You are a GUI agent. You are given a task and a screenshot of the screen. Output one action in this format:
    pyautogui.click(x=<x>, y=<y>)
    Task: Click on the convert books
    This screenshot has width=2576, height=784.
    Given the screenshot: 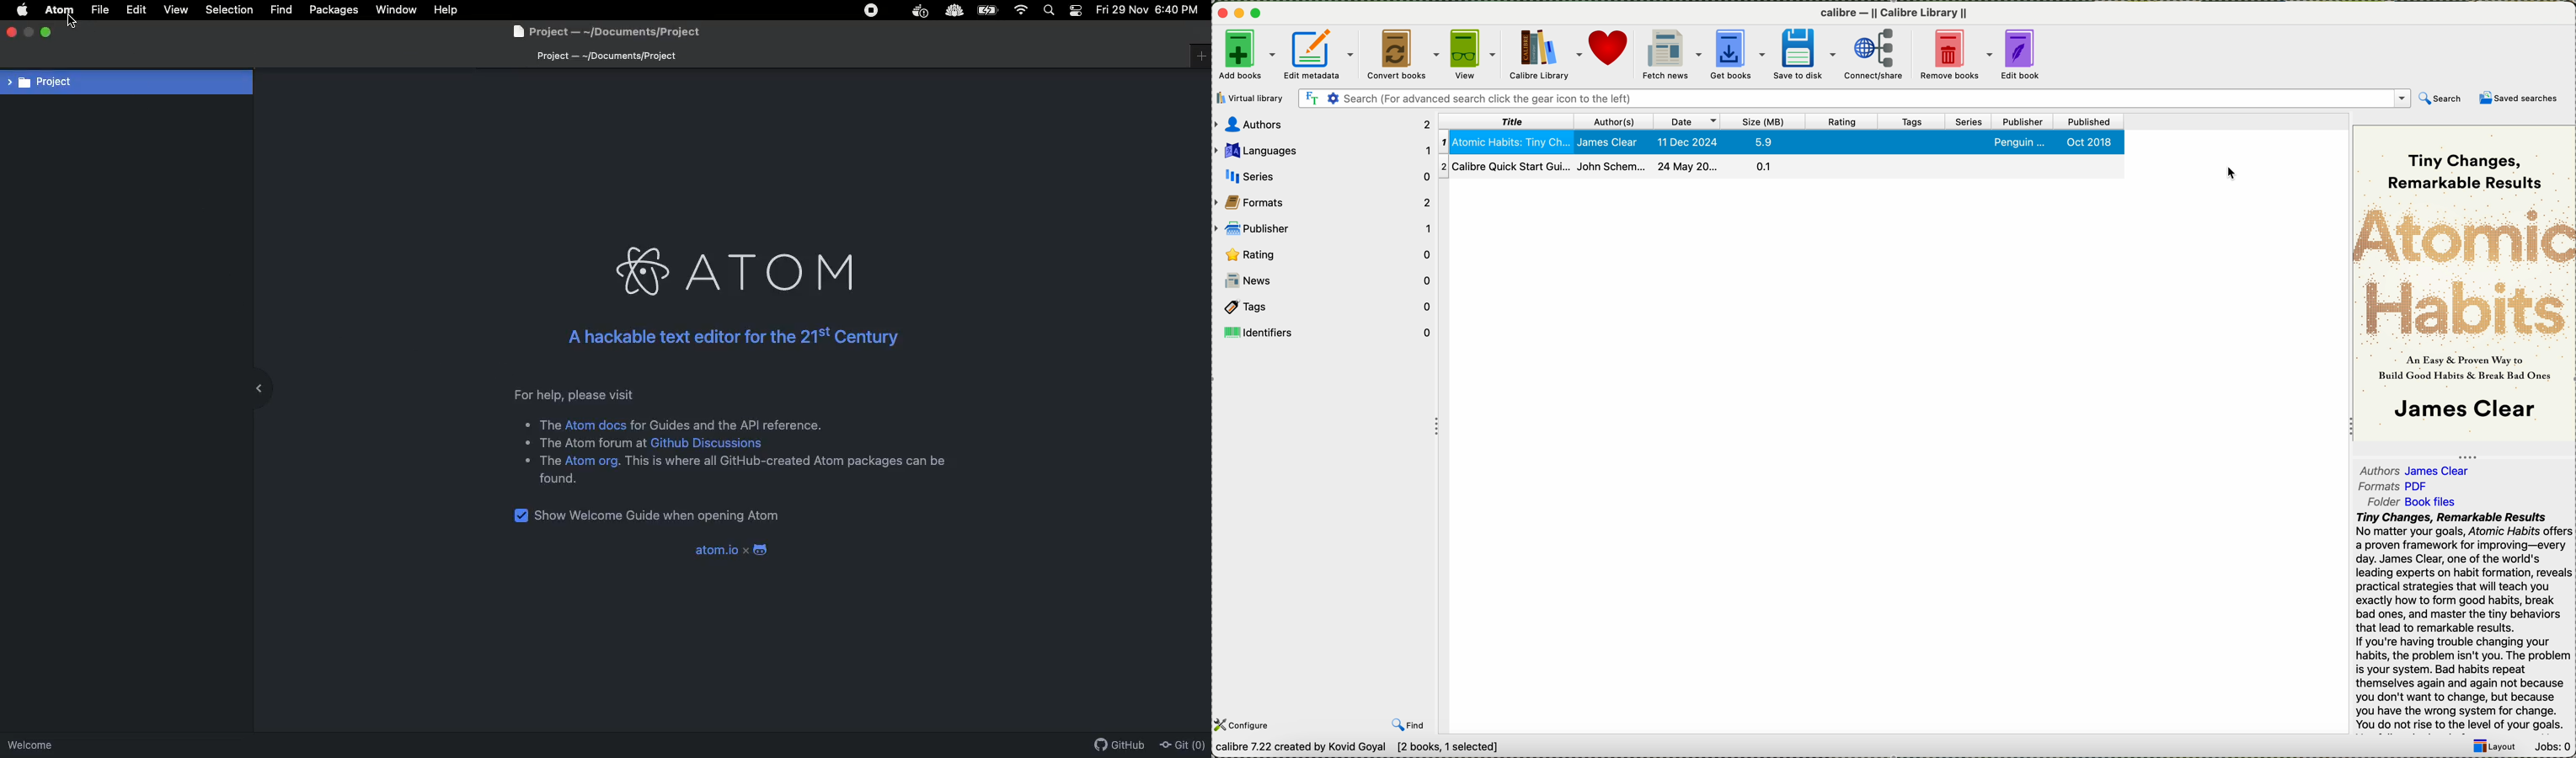 What is the action you would take?
    pyautogui.click(x=1403, y=53)
    